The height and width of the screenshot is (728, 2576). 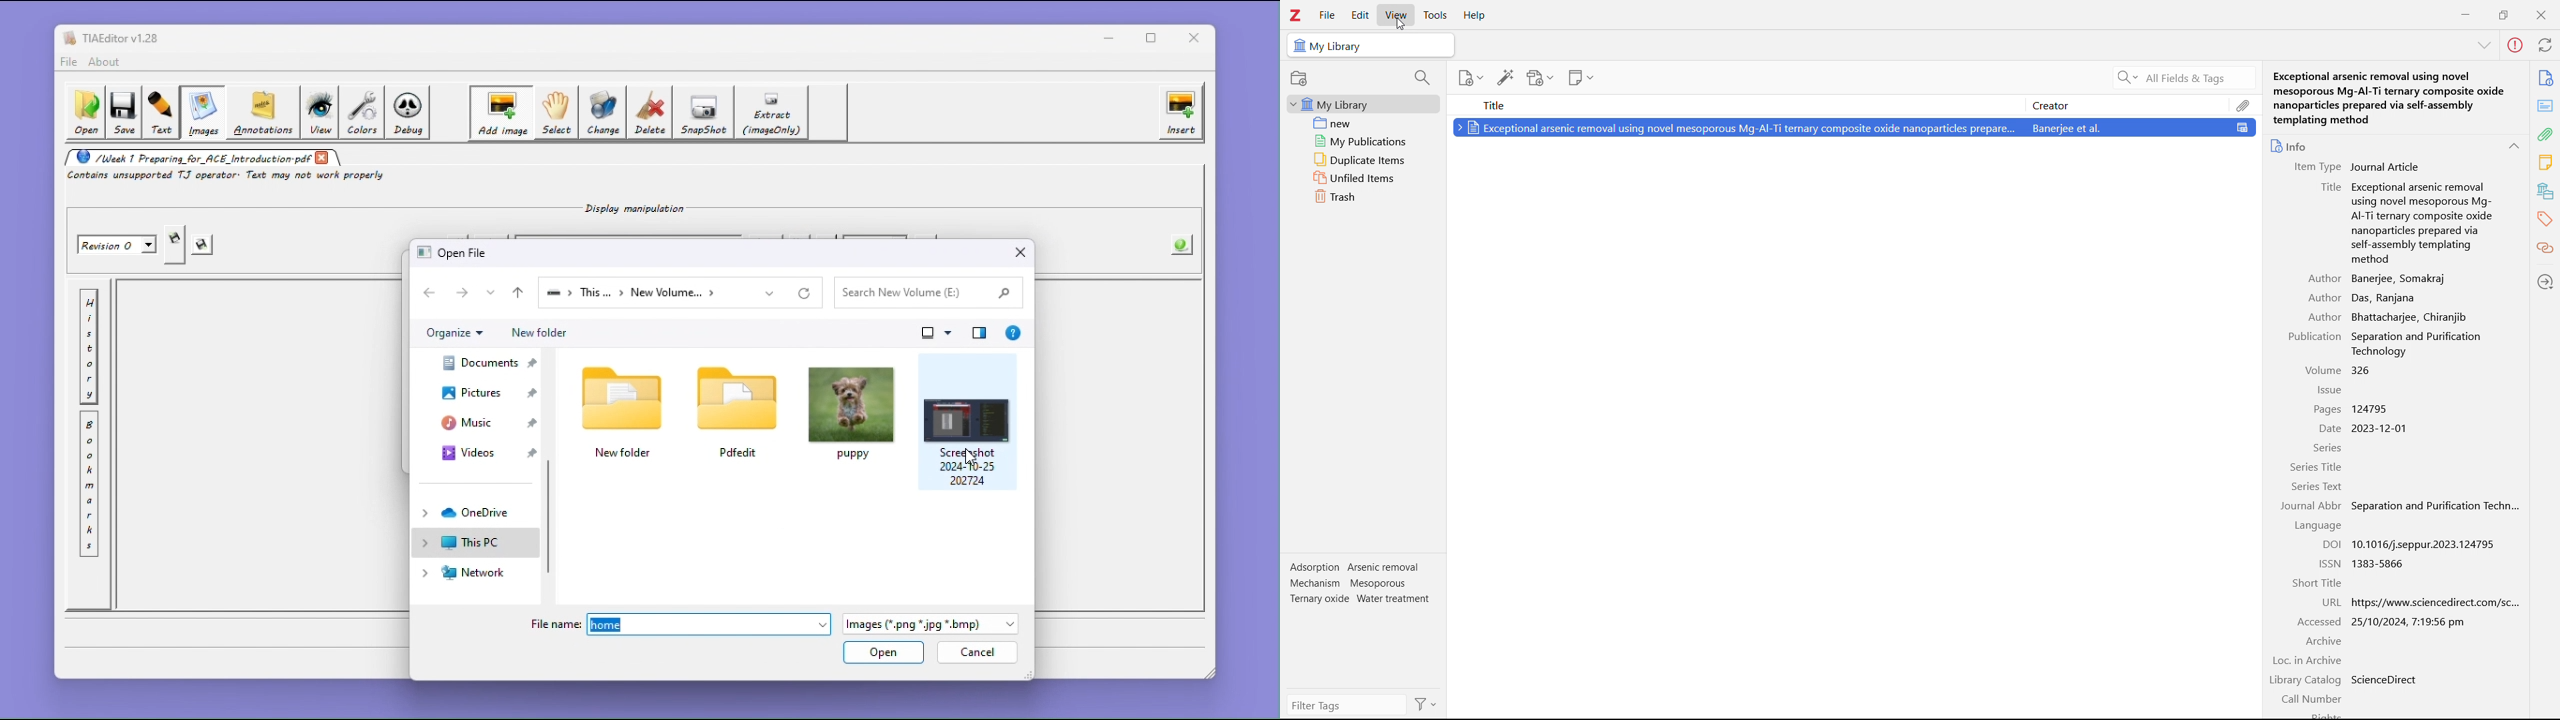 I want to click on locate, so click(x=2546, y=281).